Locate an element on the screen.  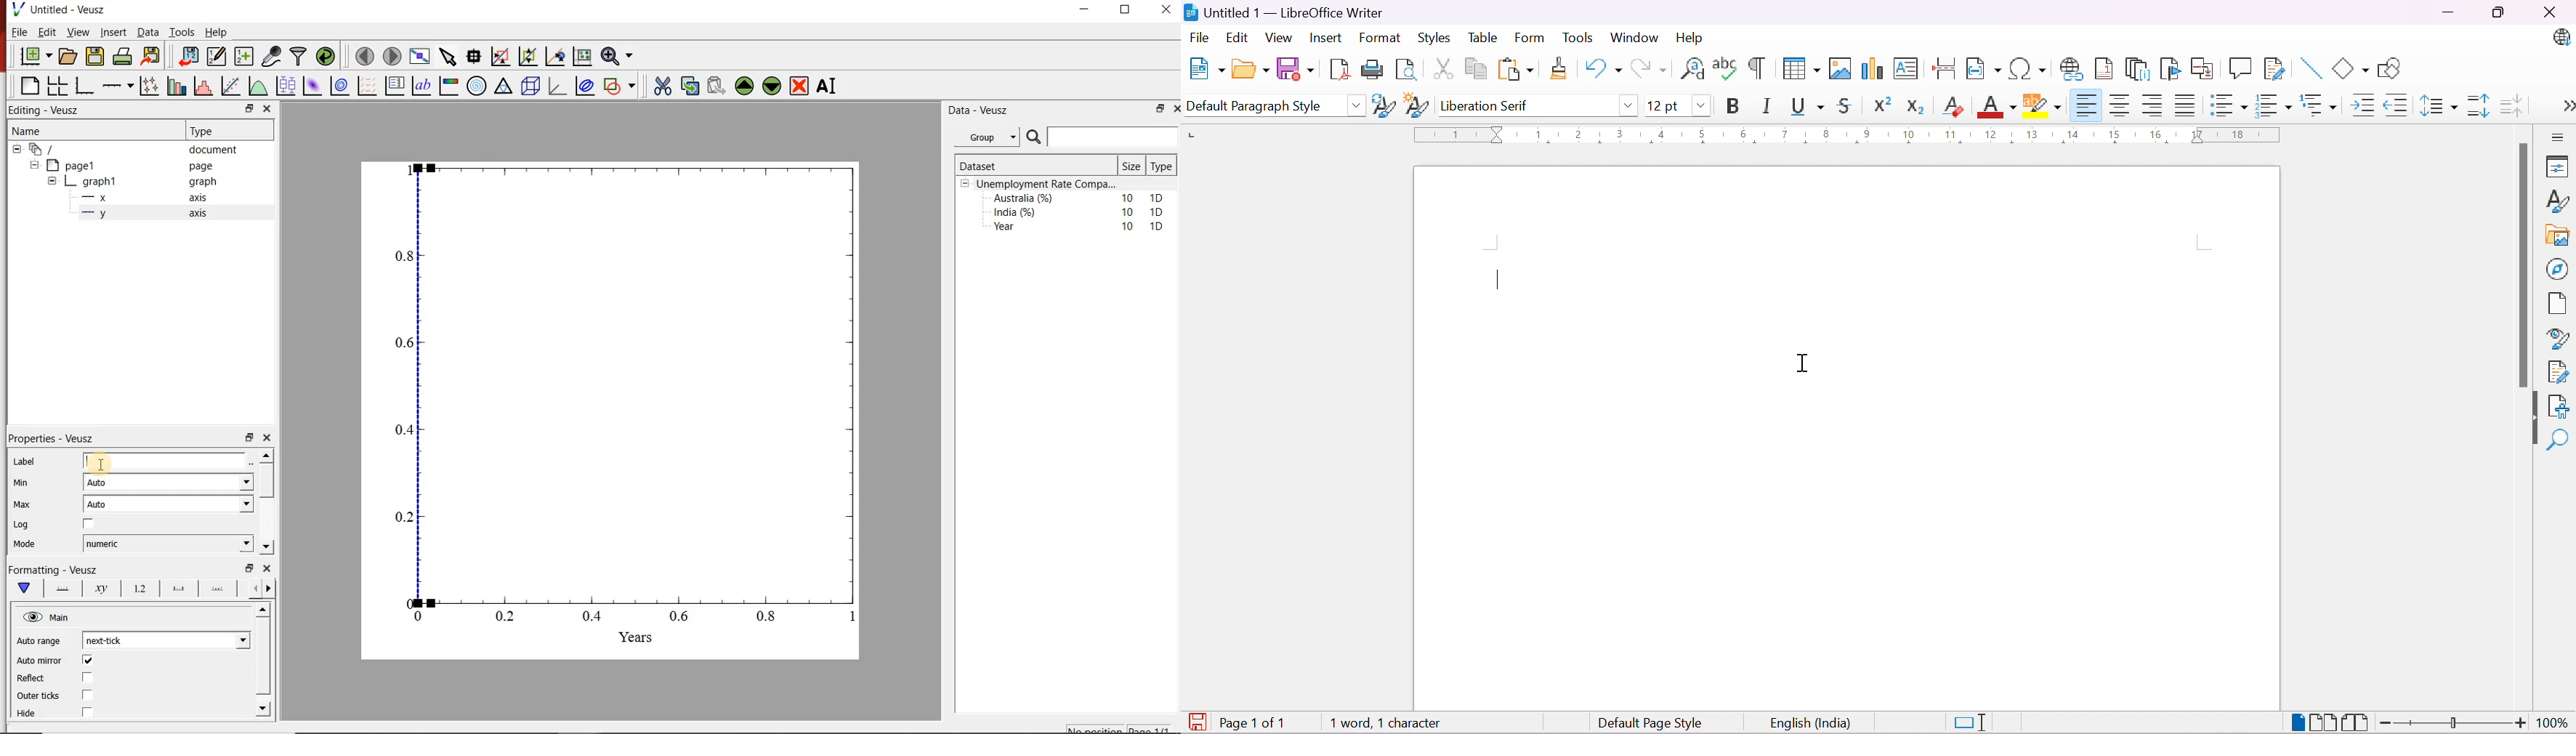
Toggle Unordered List is located at coordinates (2225, 105).